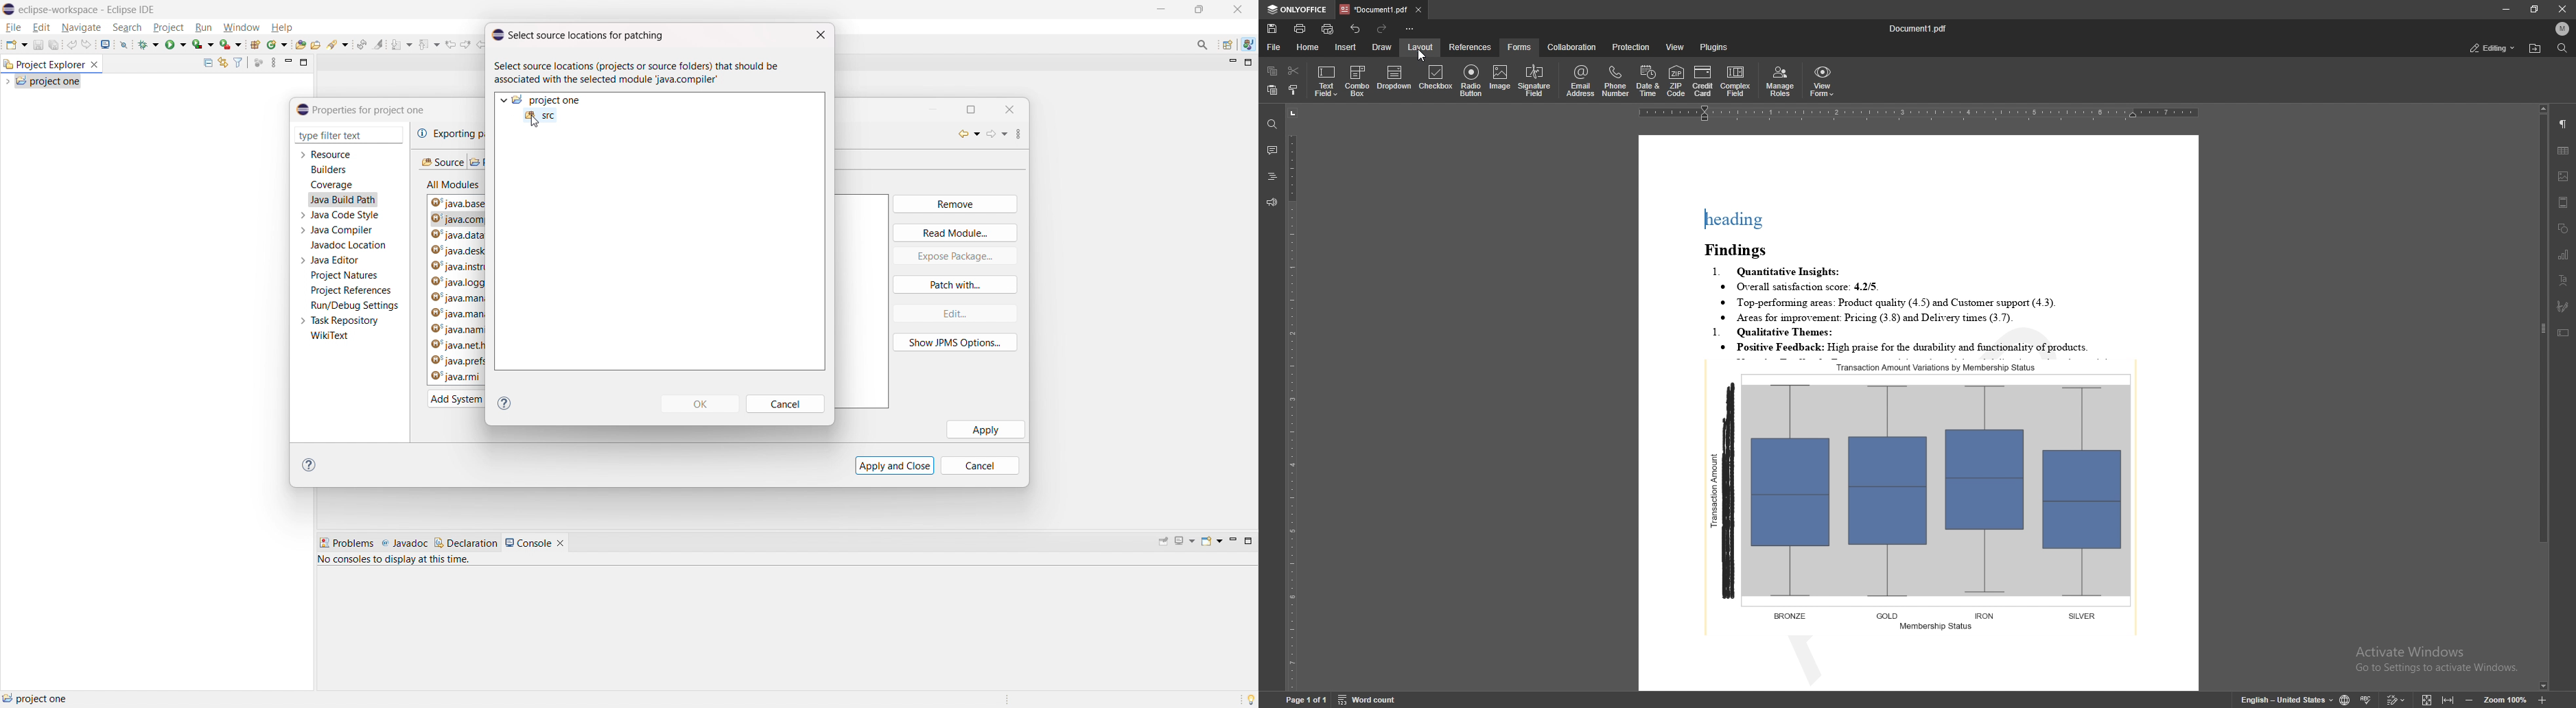  Describe the element at coordinates (2563, 332) in the screenshot. I see `text box` at that location.